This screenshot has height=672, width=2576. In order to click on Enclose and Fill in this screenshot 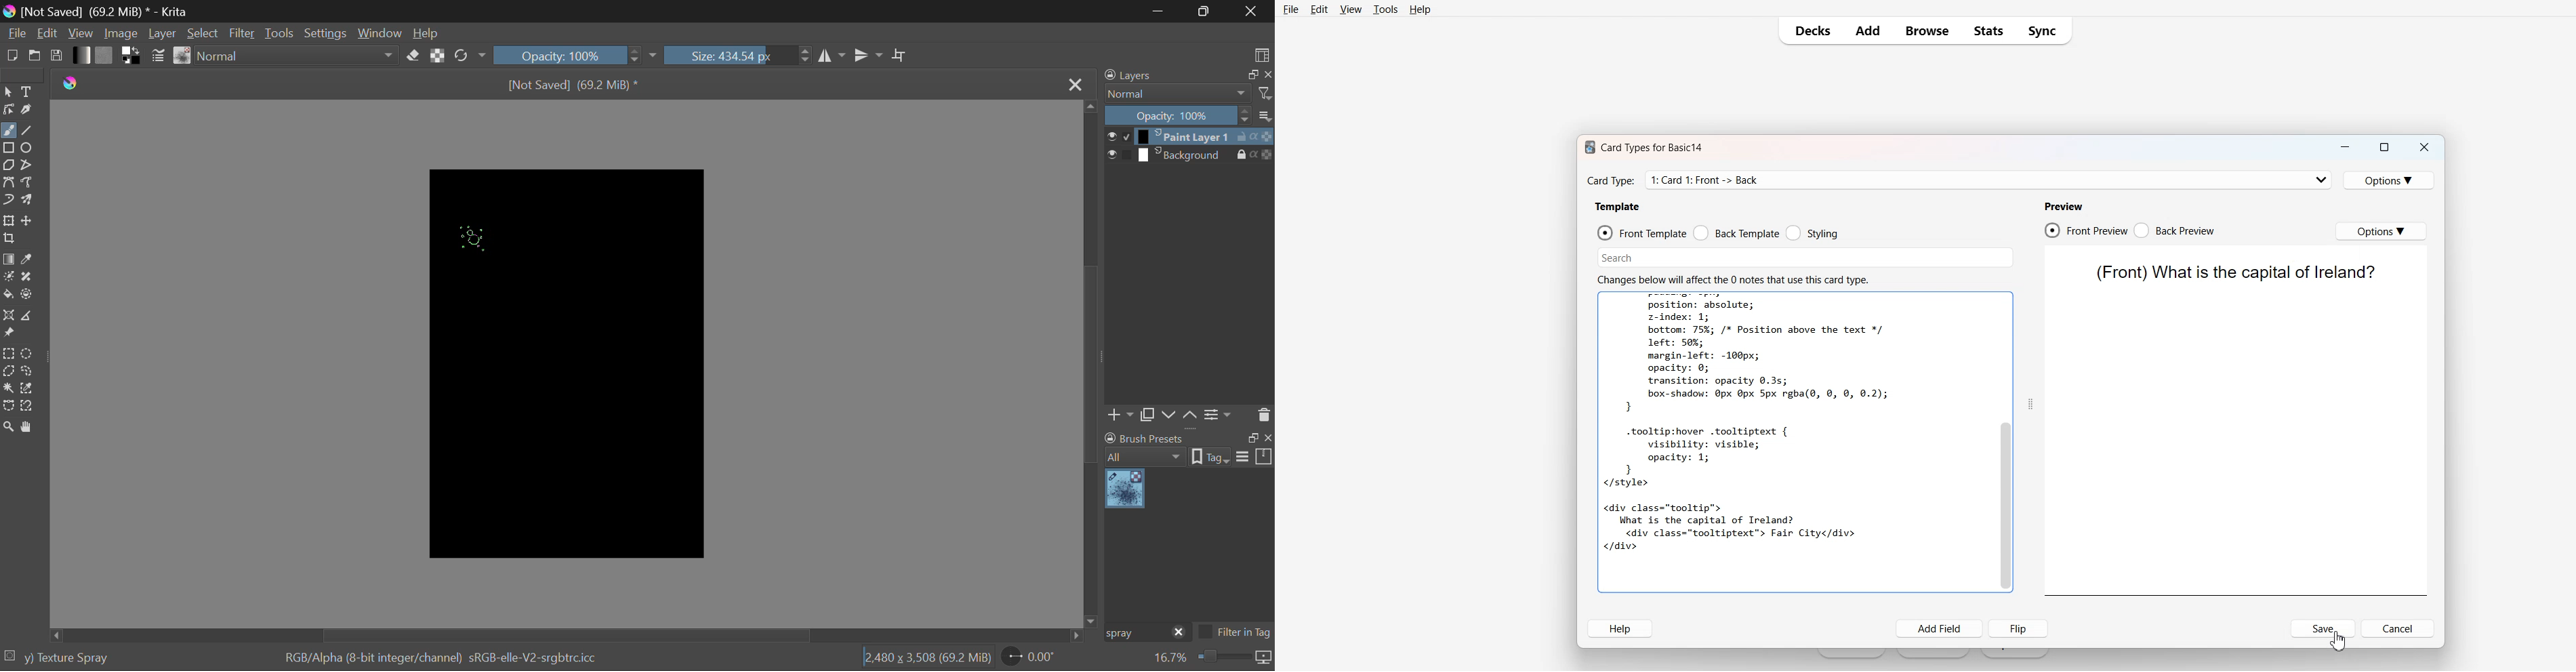, I will do `click(27, 296)`.